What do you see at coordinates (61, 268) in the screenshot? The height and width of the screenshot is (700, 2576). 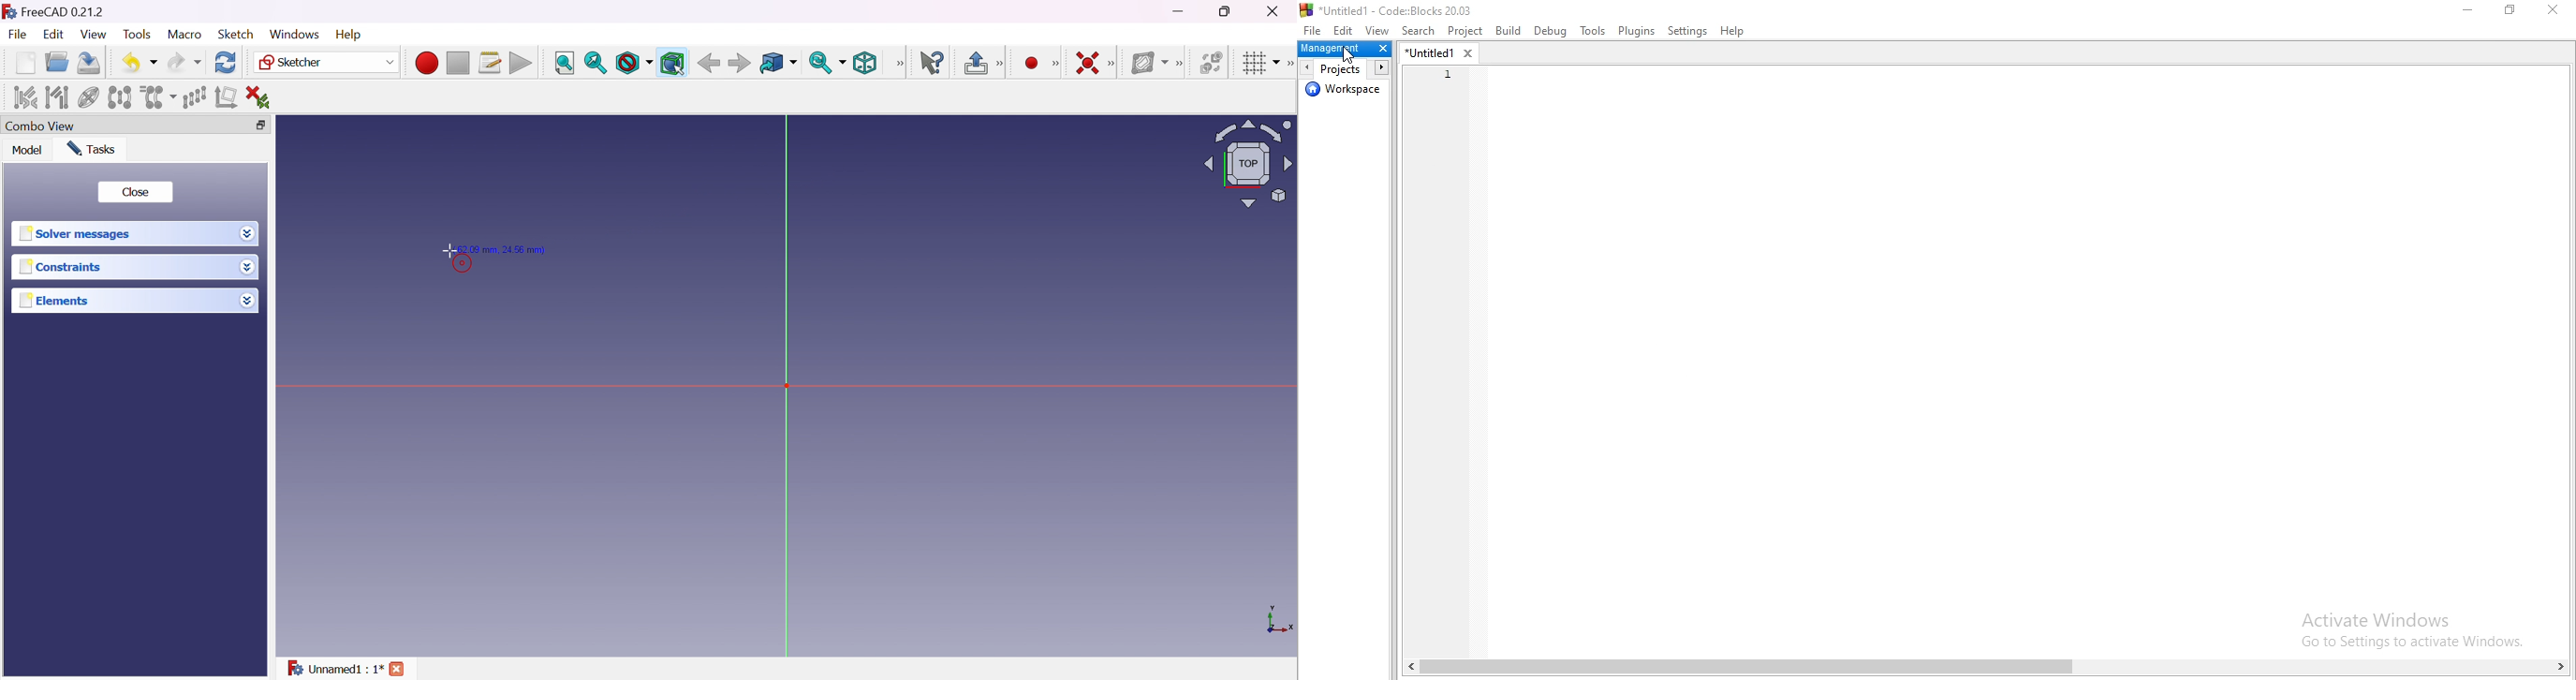 I see `Constraints` at bounding box center [61, 268].